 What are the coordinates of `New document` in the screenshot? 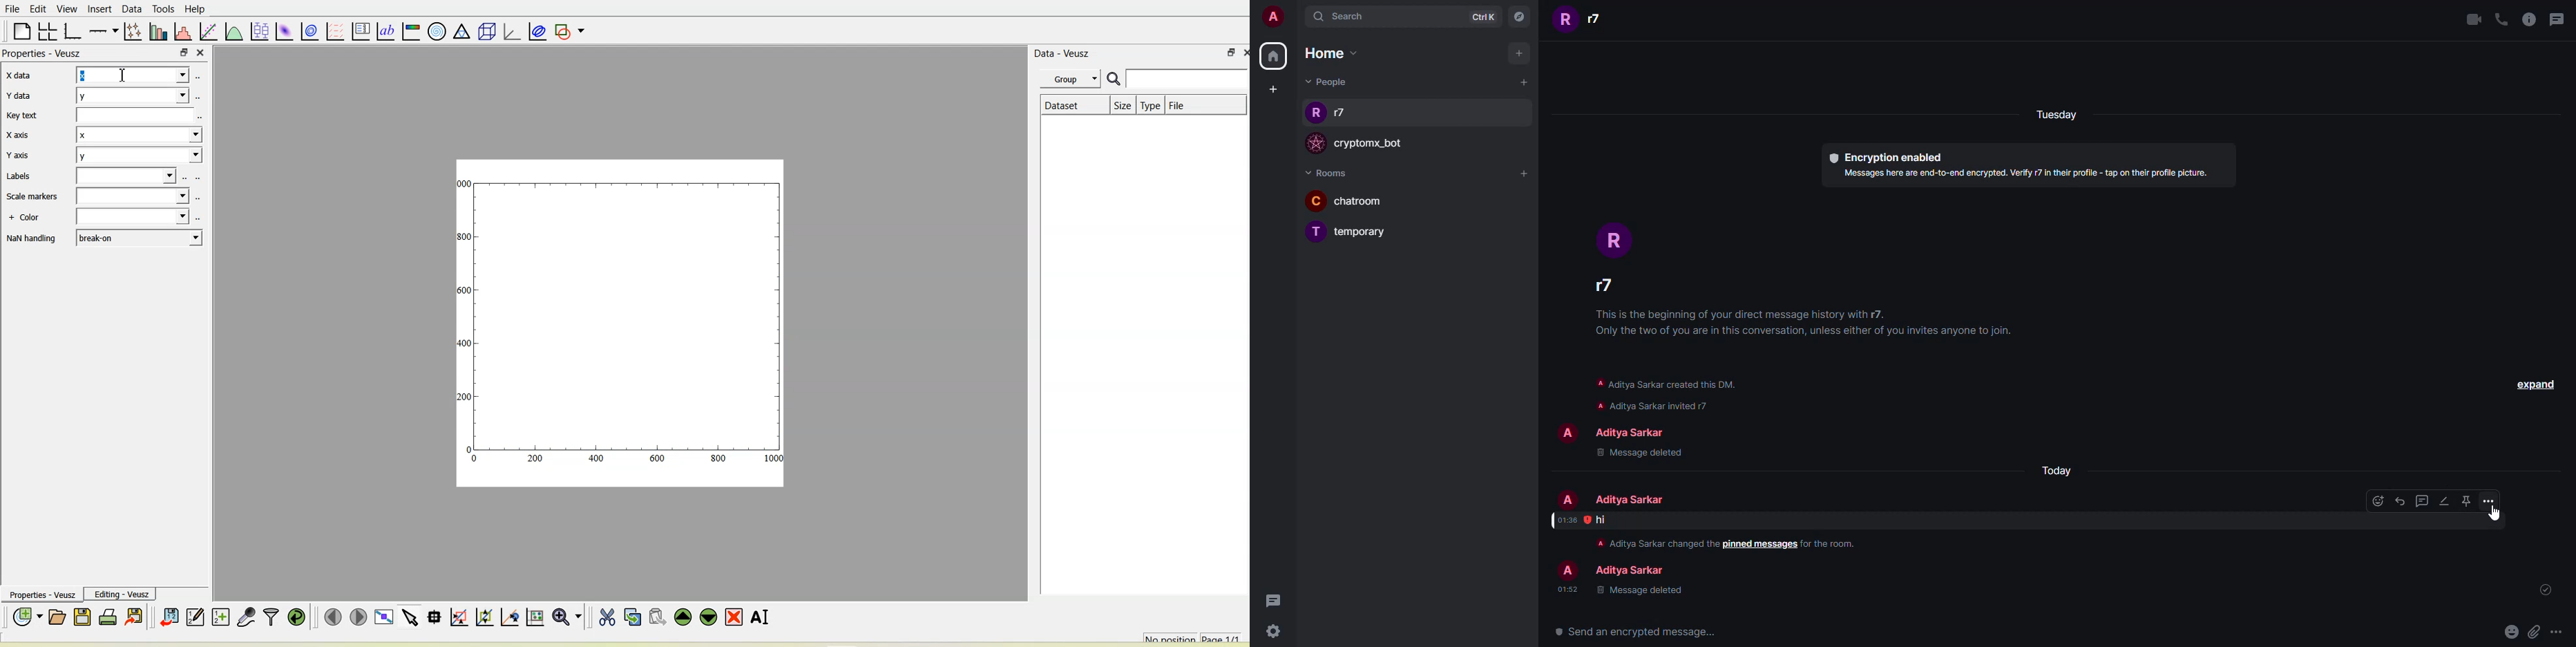 It's located at (27, 617).